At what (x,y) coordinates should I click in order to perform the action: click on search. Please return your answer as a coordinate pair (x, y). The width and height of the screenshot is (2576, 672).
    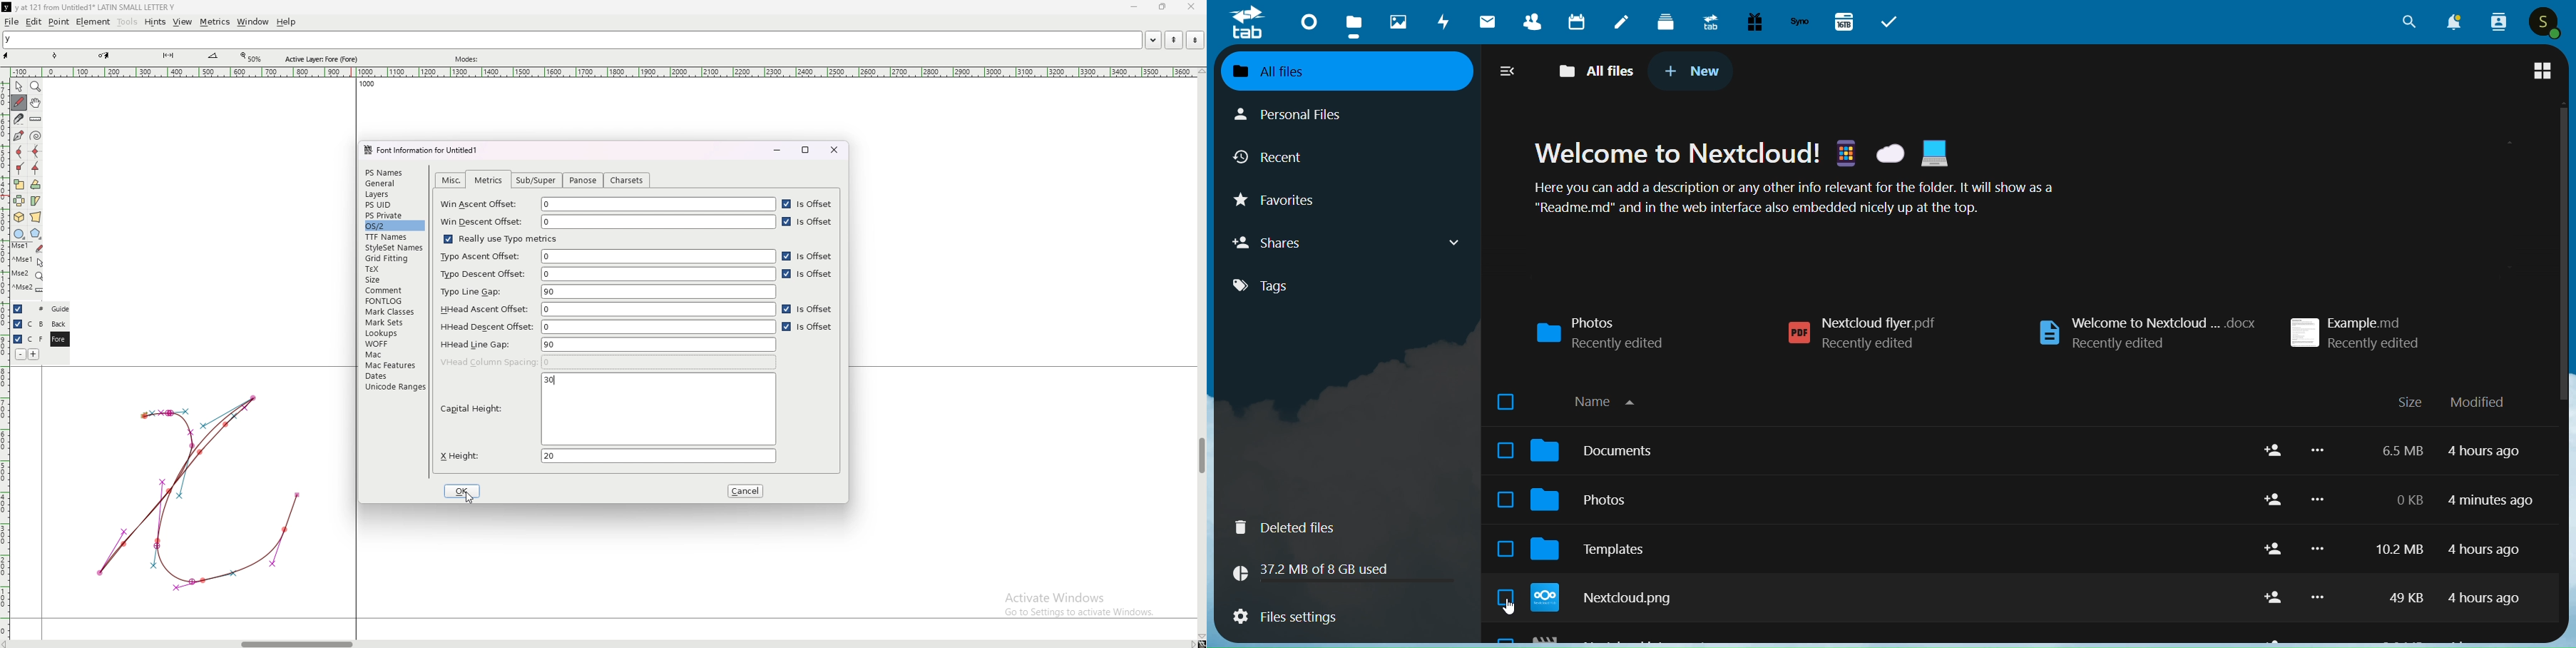
    Looking at the image, I should click on (2403, 23).